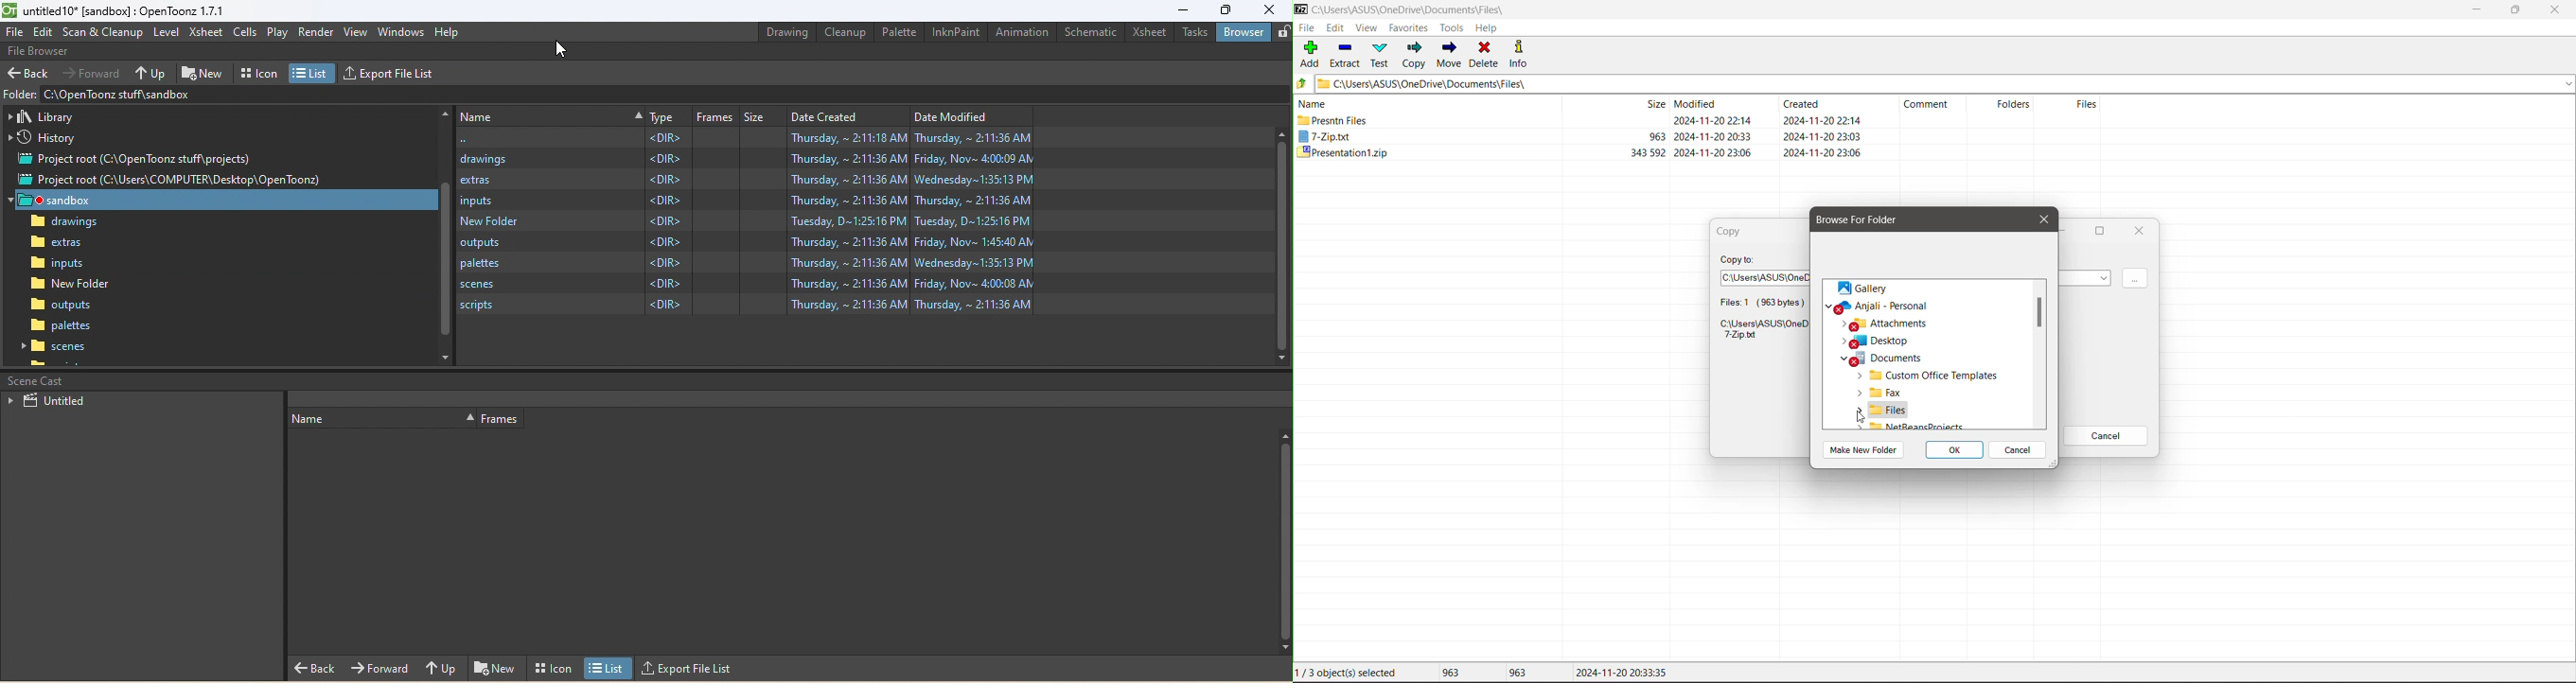  I want to click on inputs, so click(744, 199).